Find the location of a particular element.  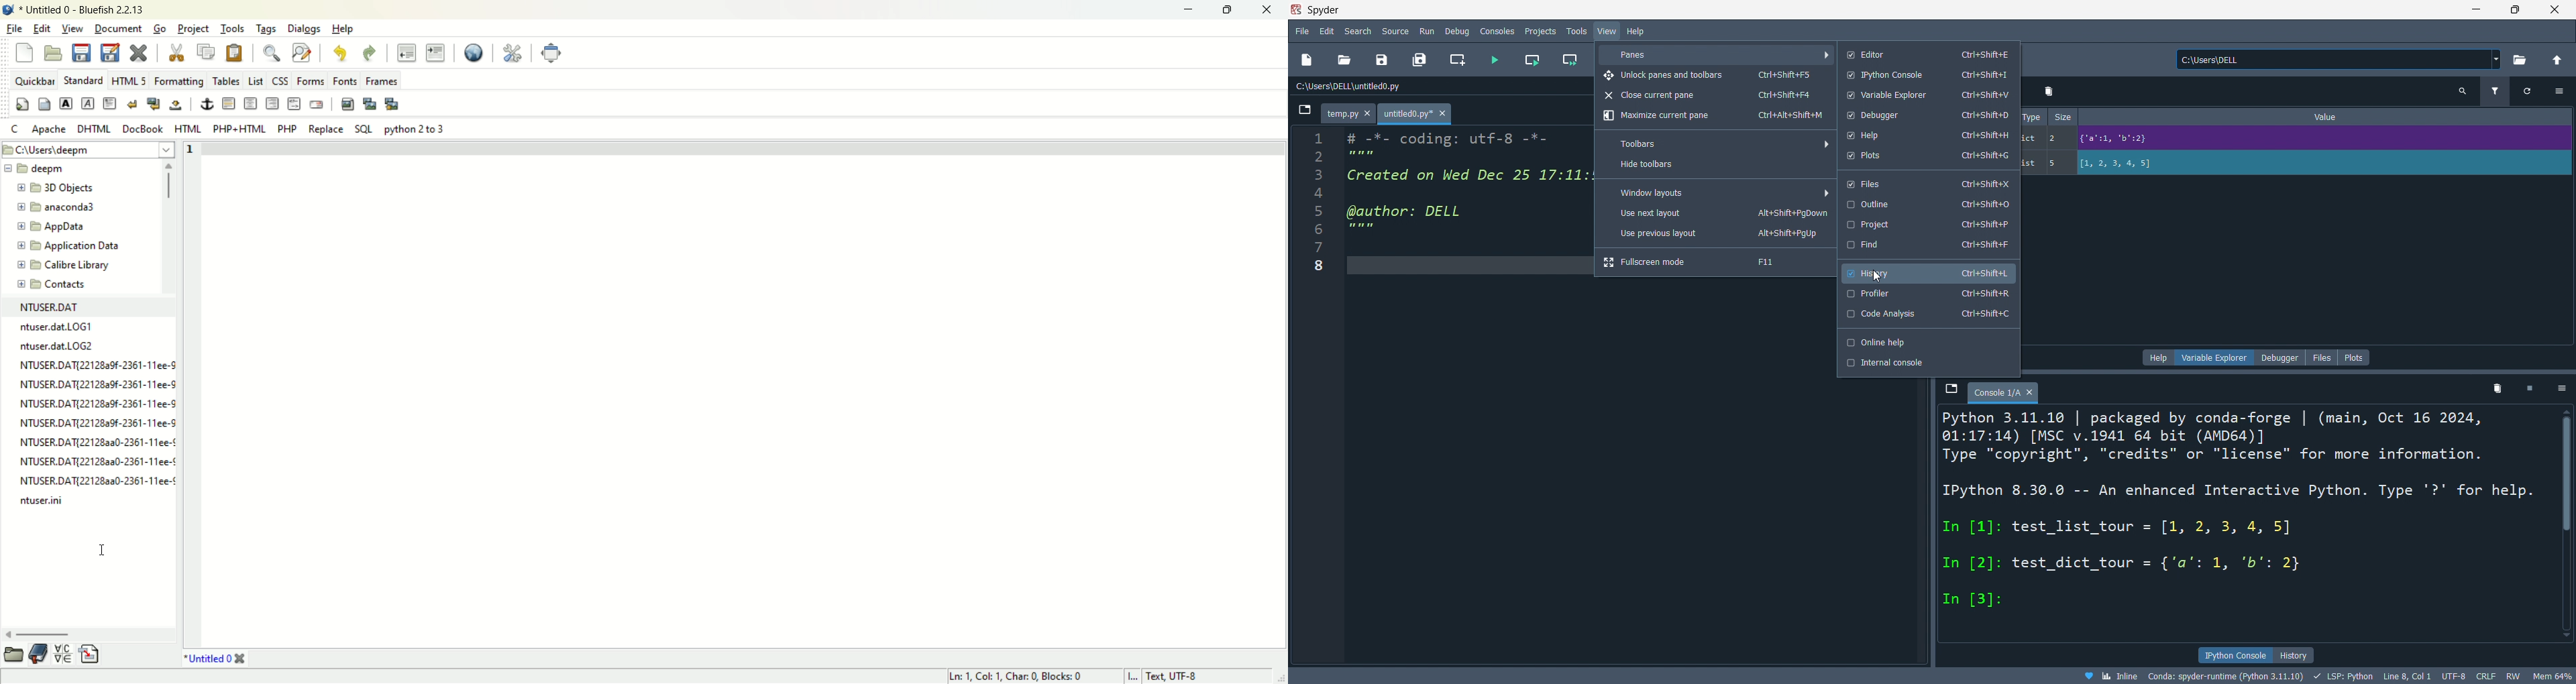

ipython console pane is located at coordinates (1943, 512).